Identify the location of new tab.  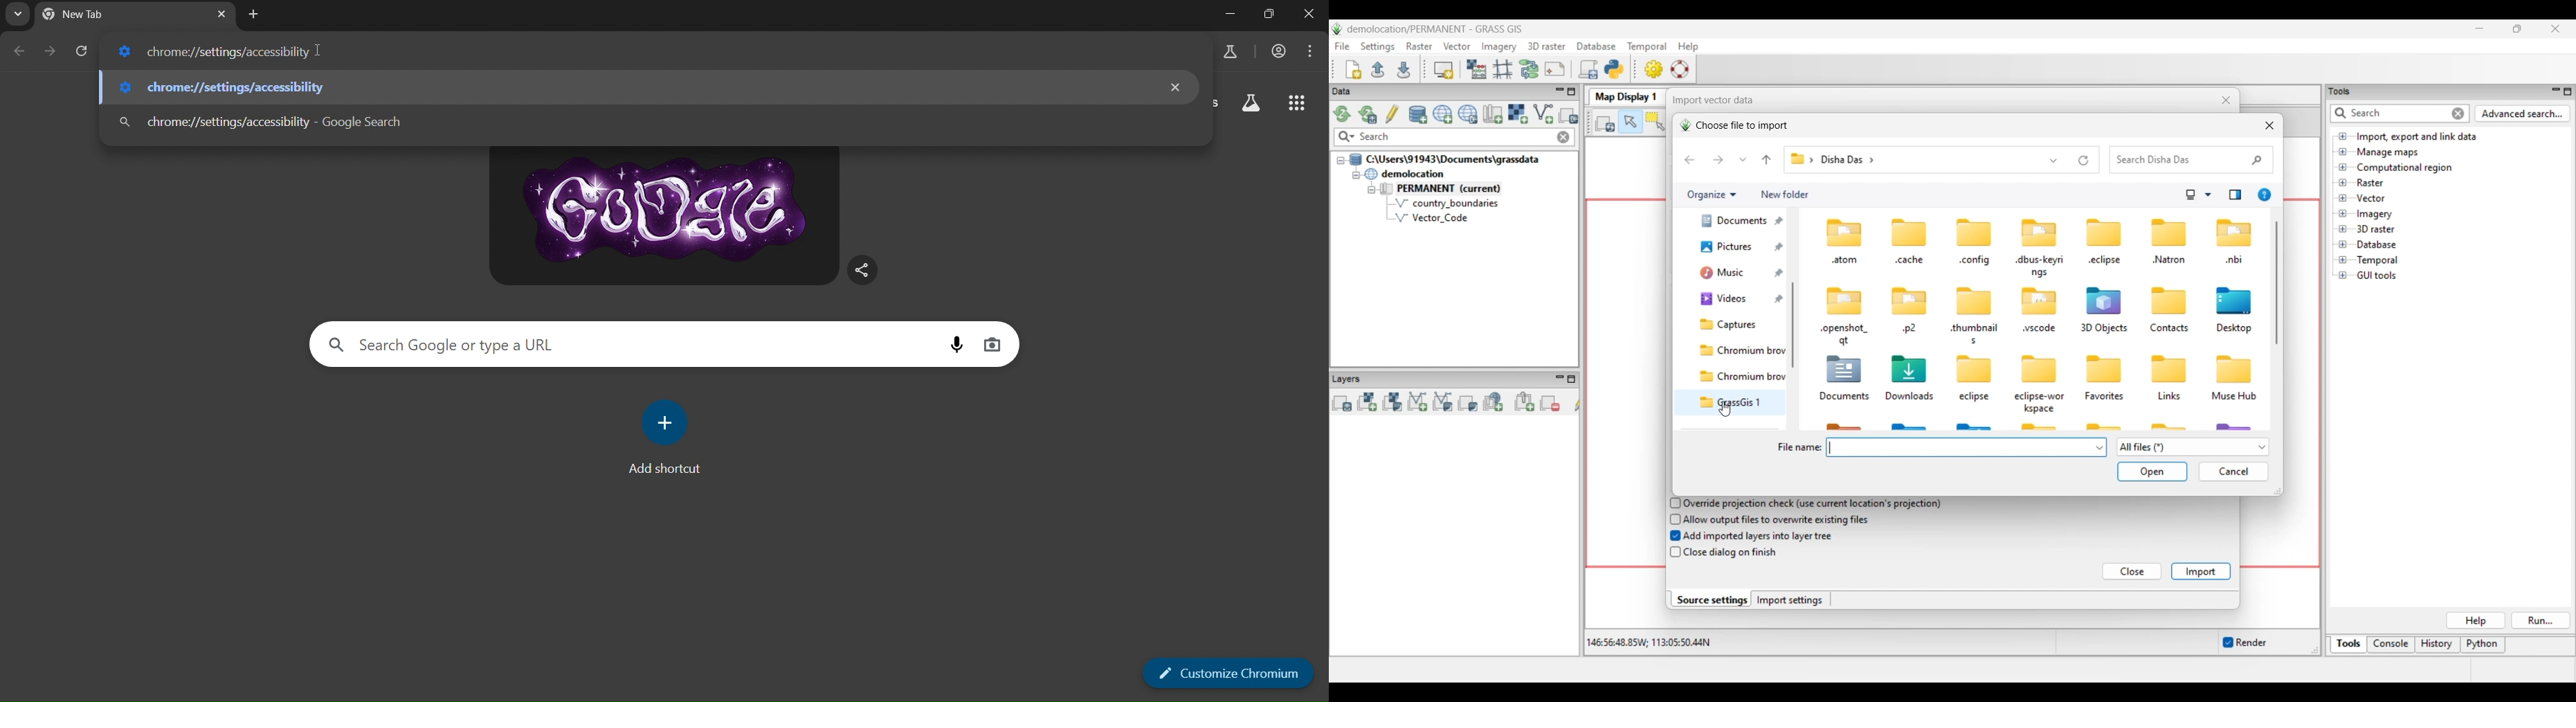
(257, 15).